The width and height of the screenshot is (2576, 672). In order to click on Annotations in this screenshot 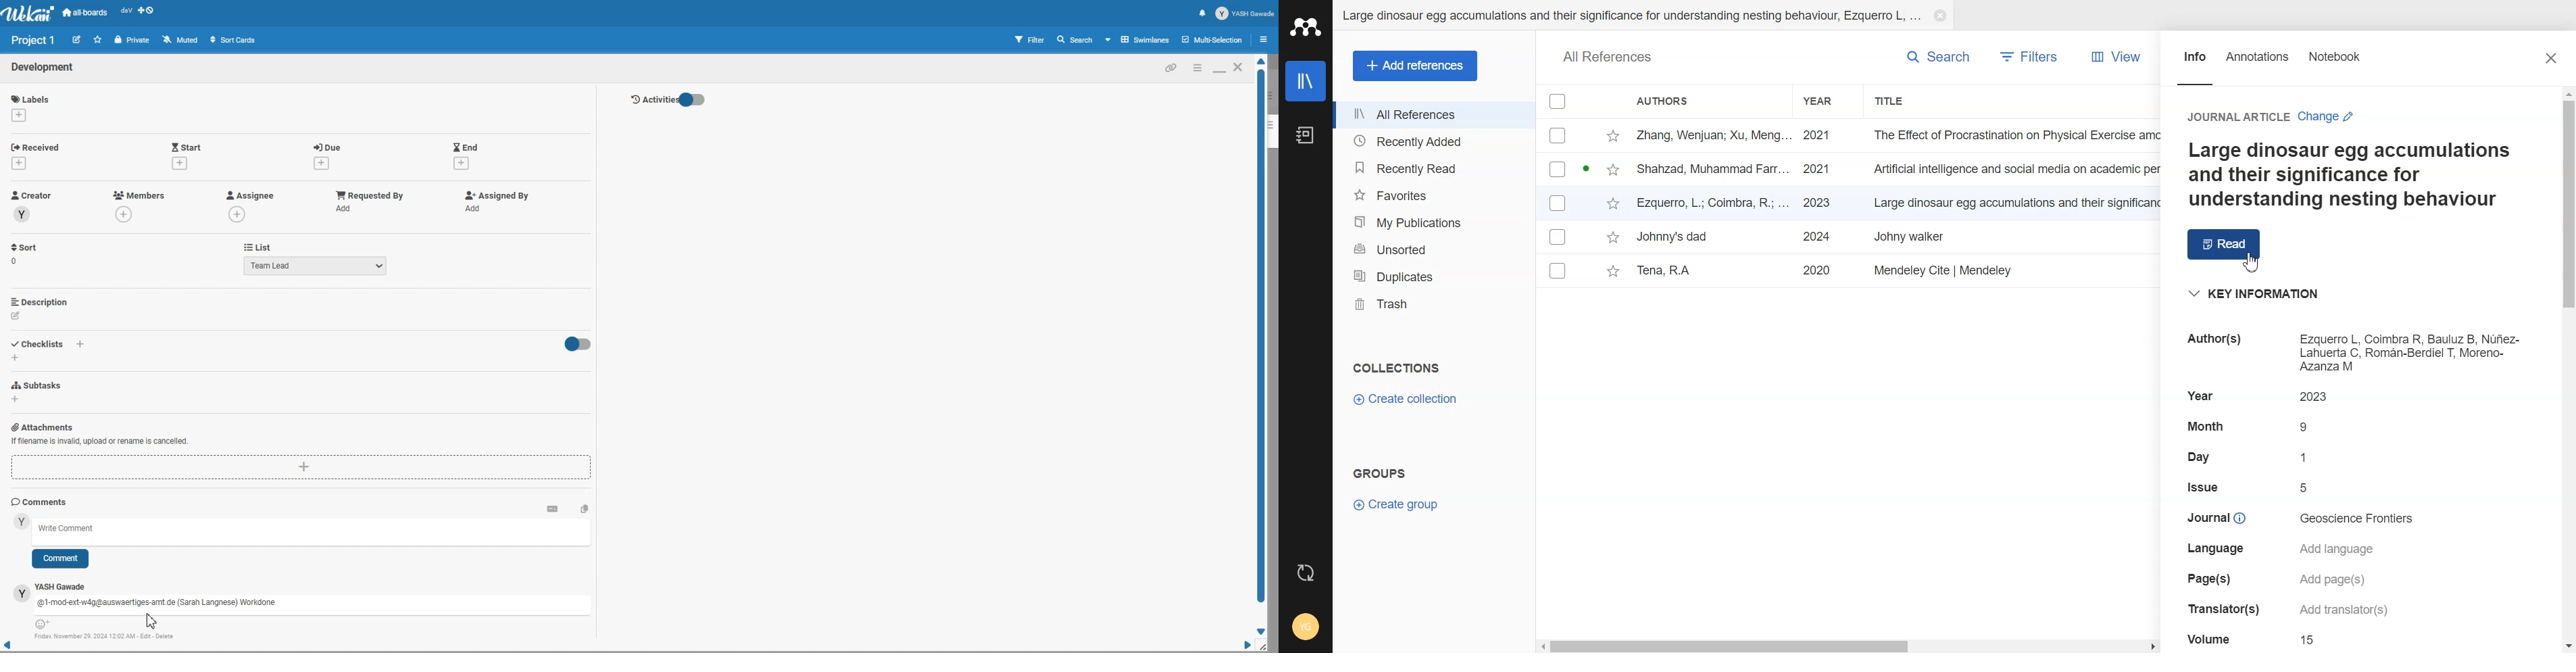, I will do `click(2258, 64)`.